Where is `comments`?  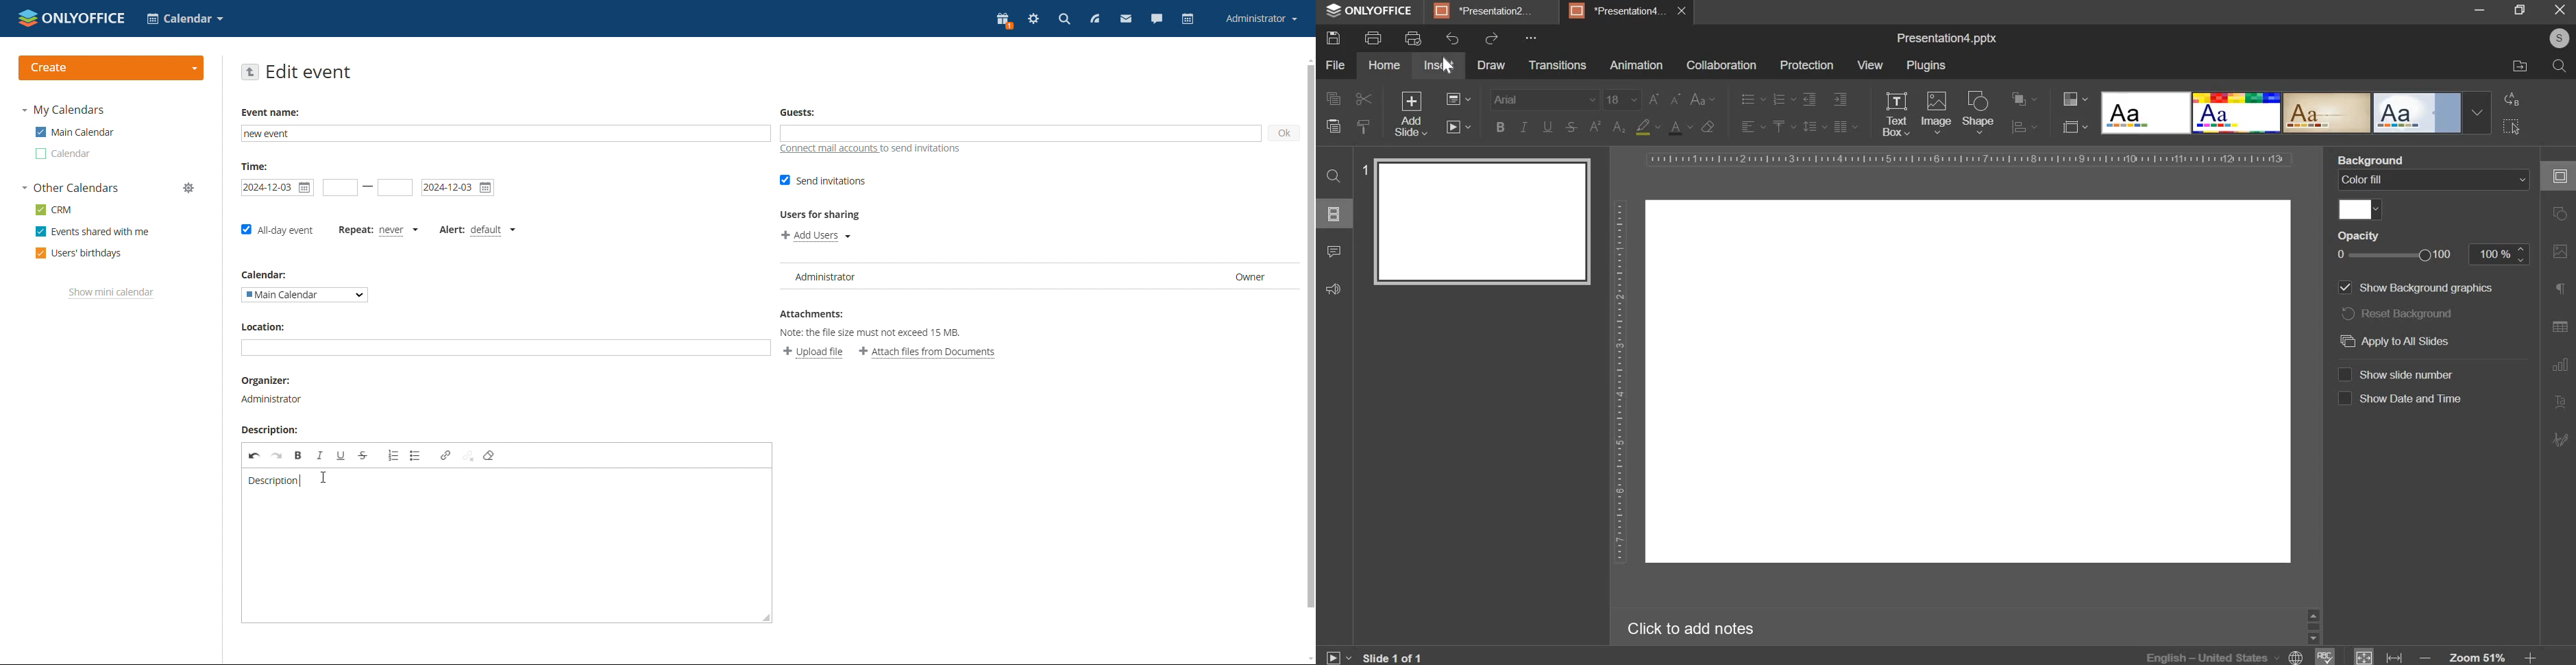 comments is located at coordinates (1333, 251).